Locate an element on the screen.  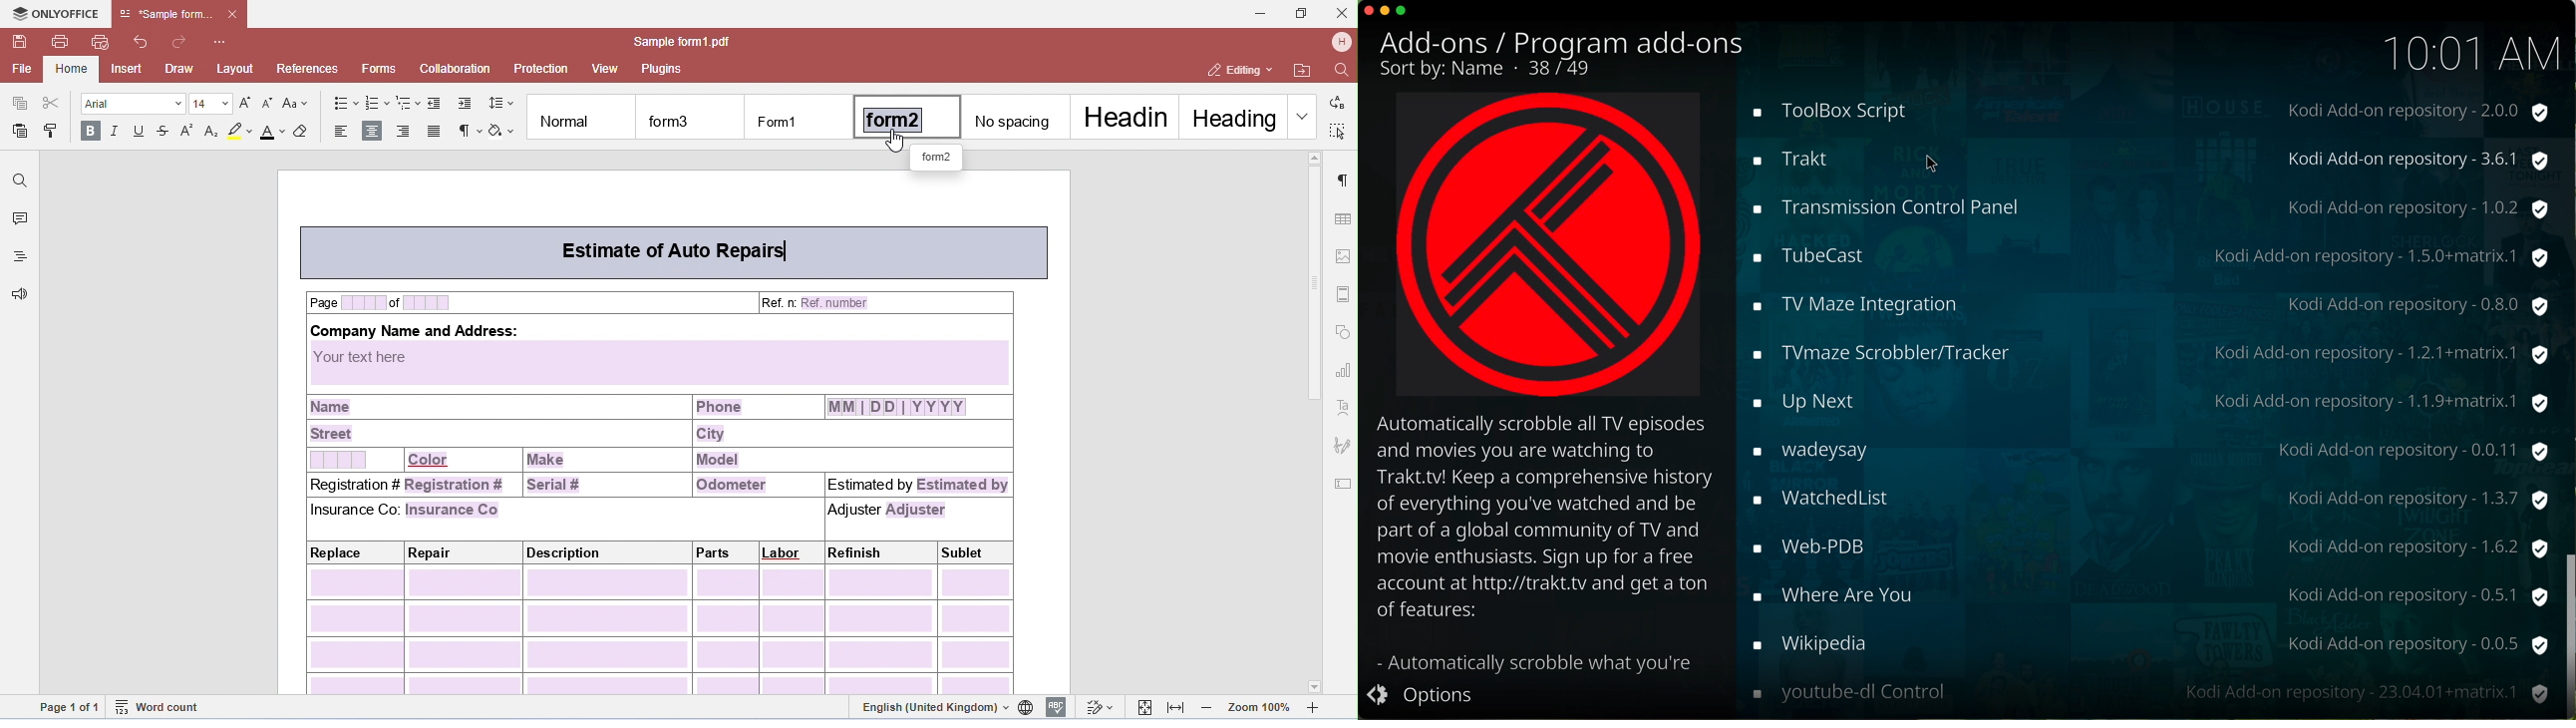
tubecast is located at coordinates (2147, 259).